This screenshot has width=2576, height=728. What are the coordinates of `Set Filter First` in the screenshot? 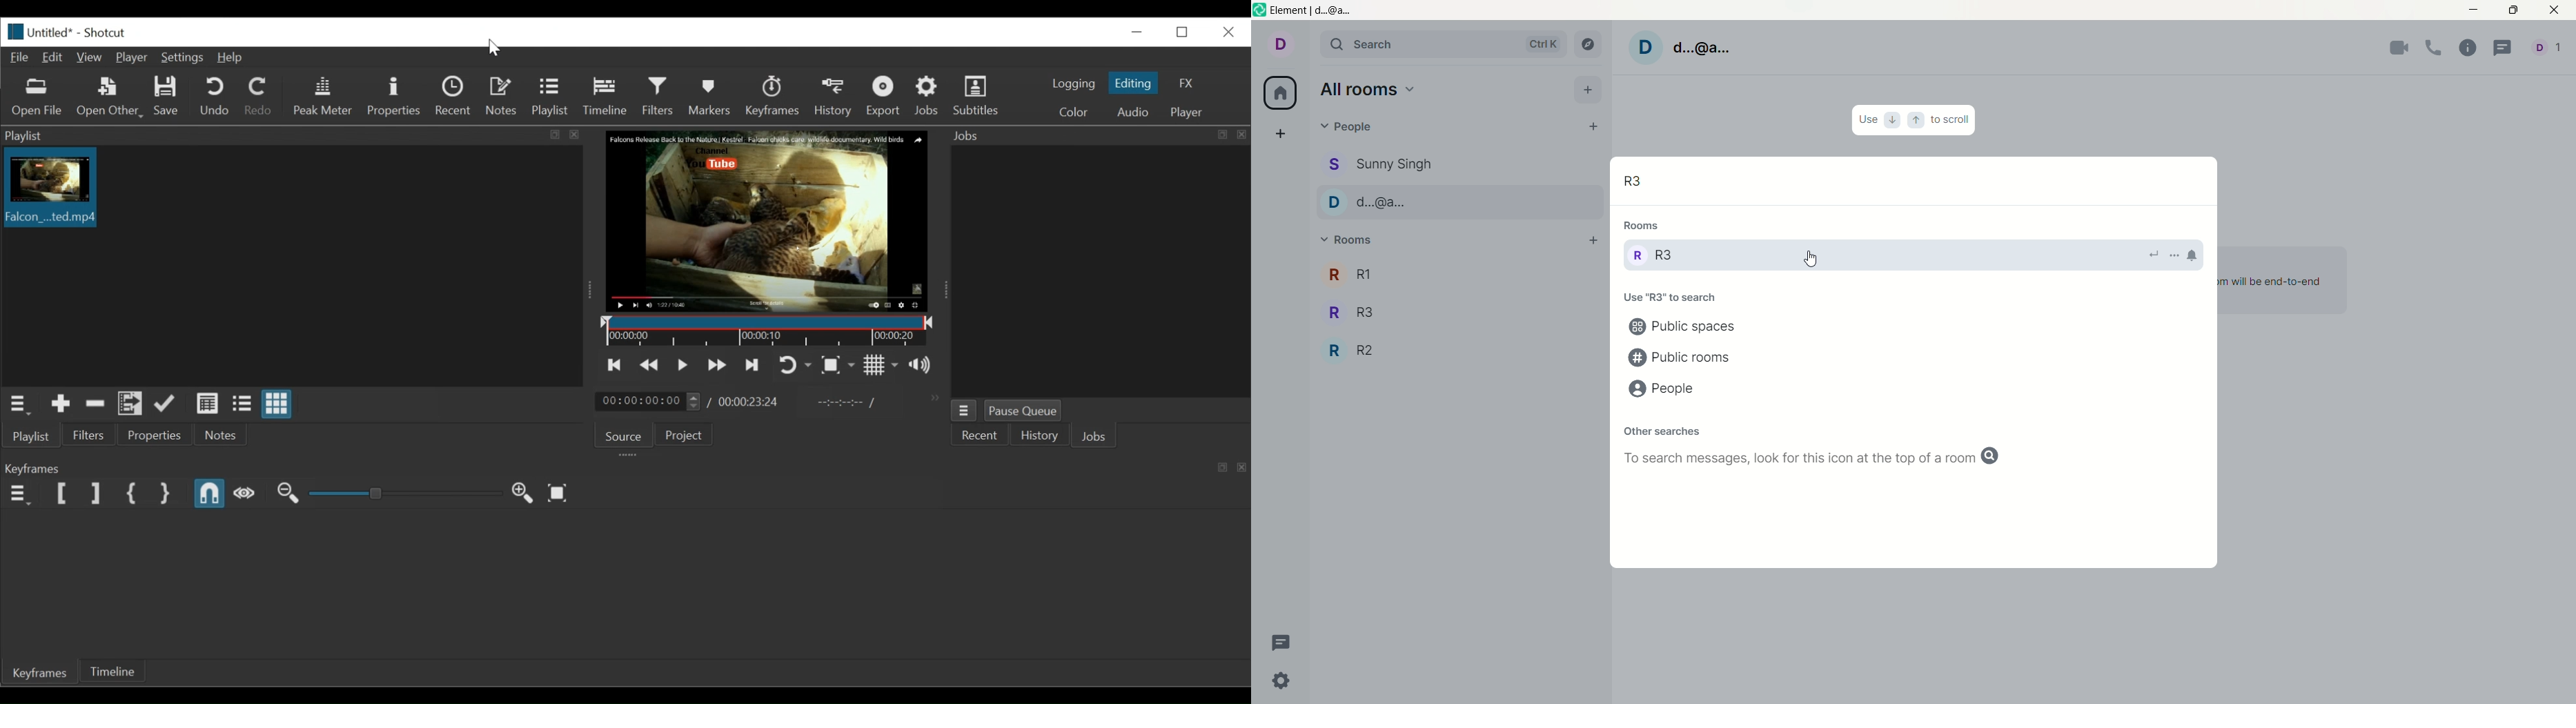 It's located at (62, 495).